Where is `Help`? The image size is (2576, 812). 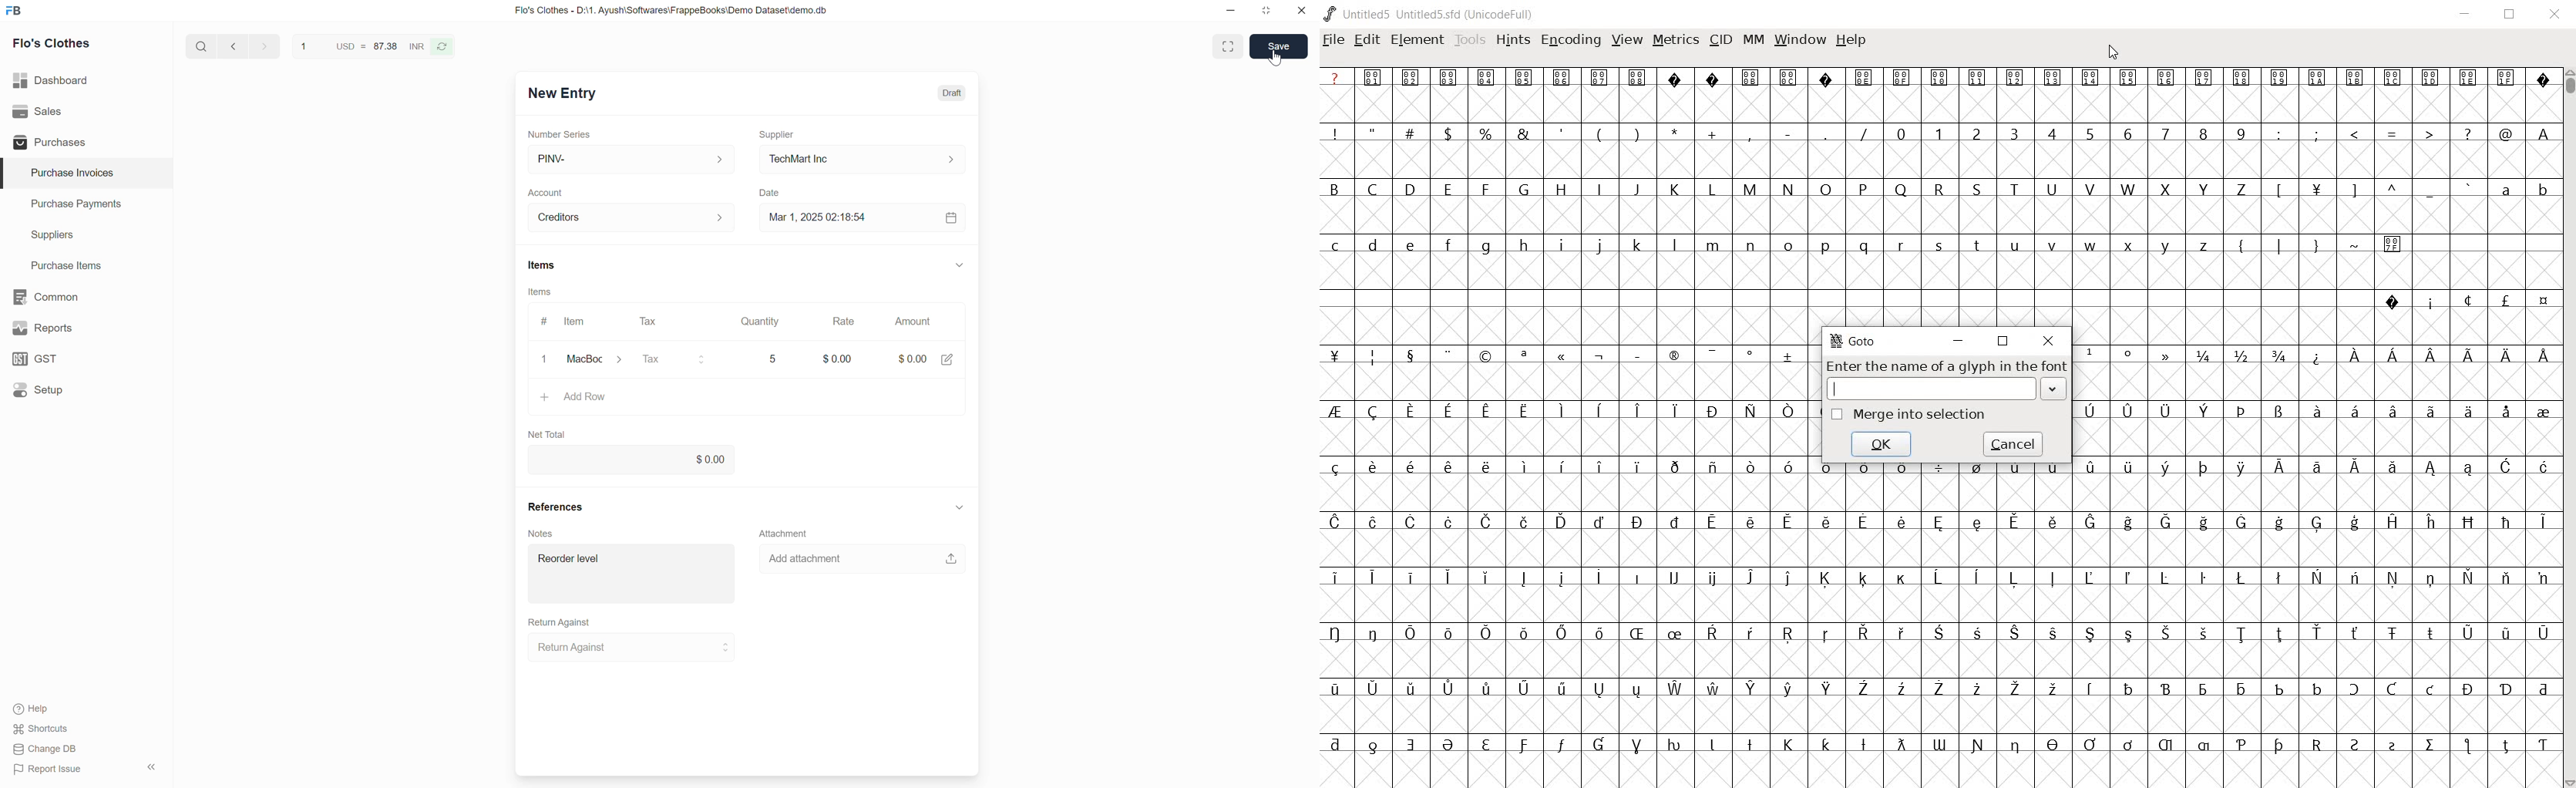
Help is located at coordinates (36, 709).